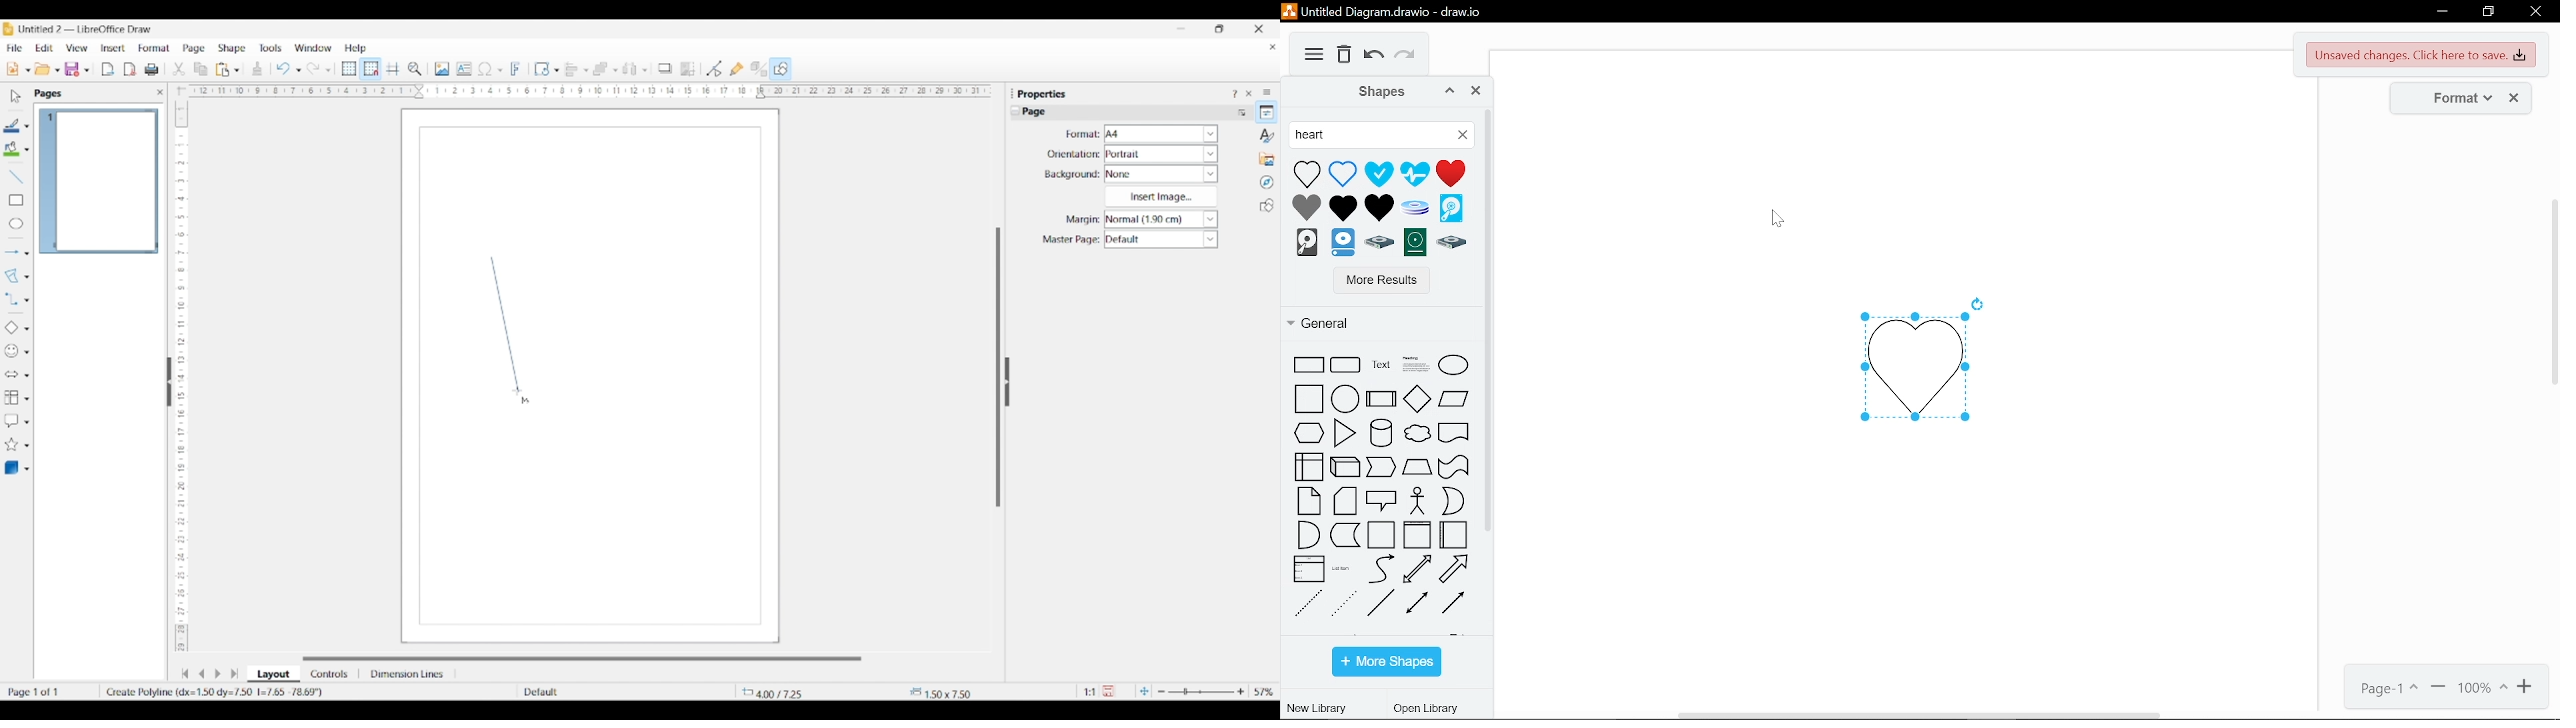 The width and height of the screenshot is (2576, 728). What do you see at coordinates (331, 674) in the screenshot?
I see `Controls` at bounding box center [331, 674].